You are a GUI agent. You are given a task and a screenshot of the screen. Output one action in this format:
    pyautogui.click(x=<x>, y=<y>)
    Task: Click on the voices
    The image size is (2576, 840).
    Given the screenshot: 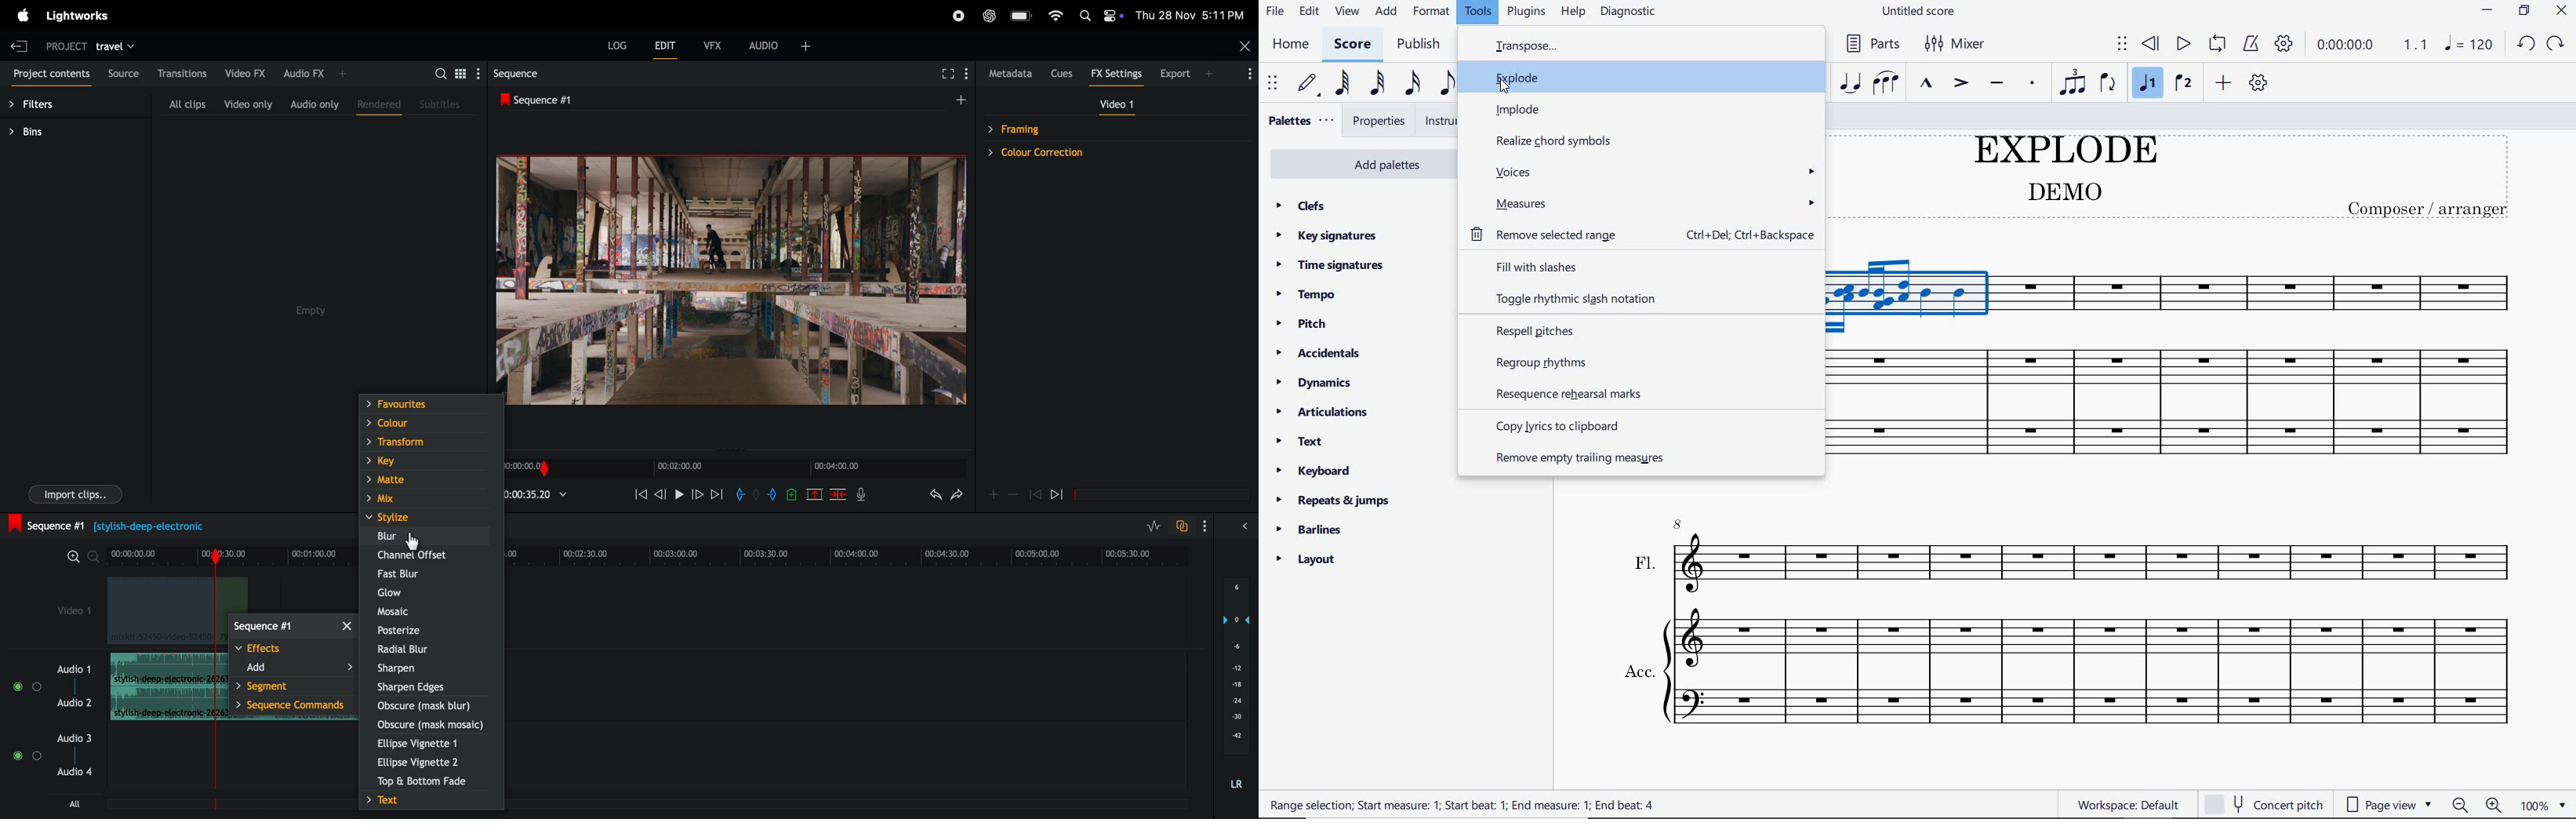 What is the action you would take?
    pyautogui.click(x=1646, y=173)
    